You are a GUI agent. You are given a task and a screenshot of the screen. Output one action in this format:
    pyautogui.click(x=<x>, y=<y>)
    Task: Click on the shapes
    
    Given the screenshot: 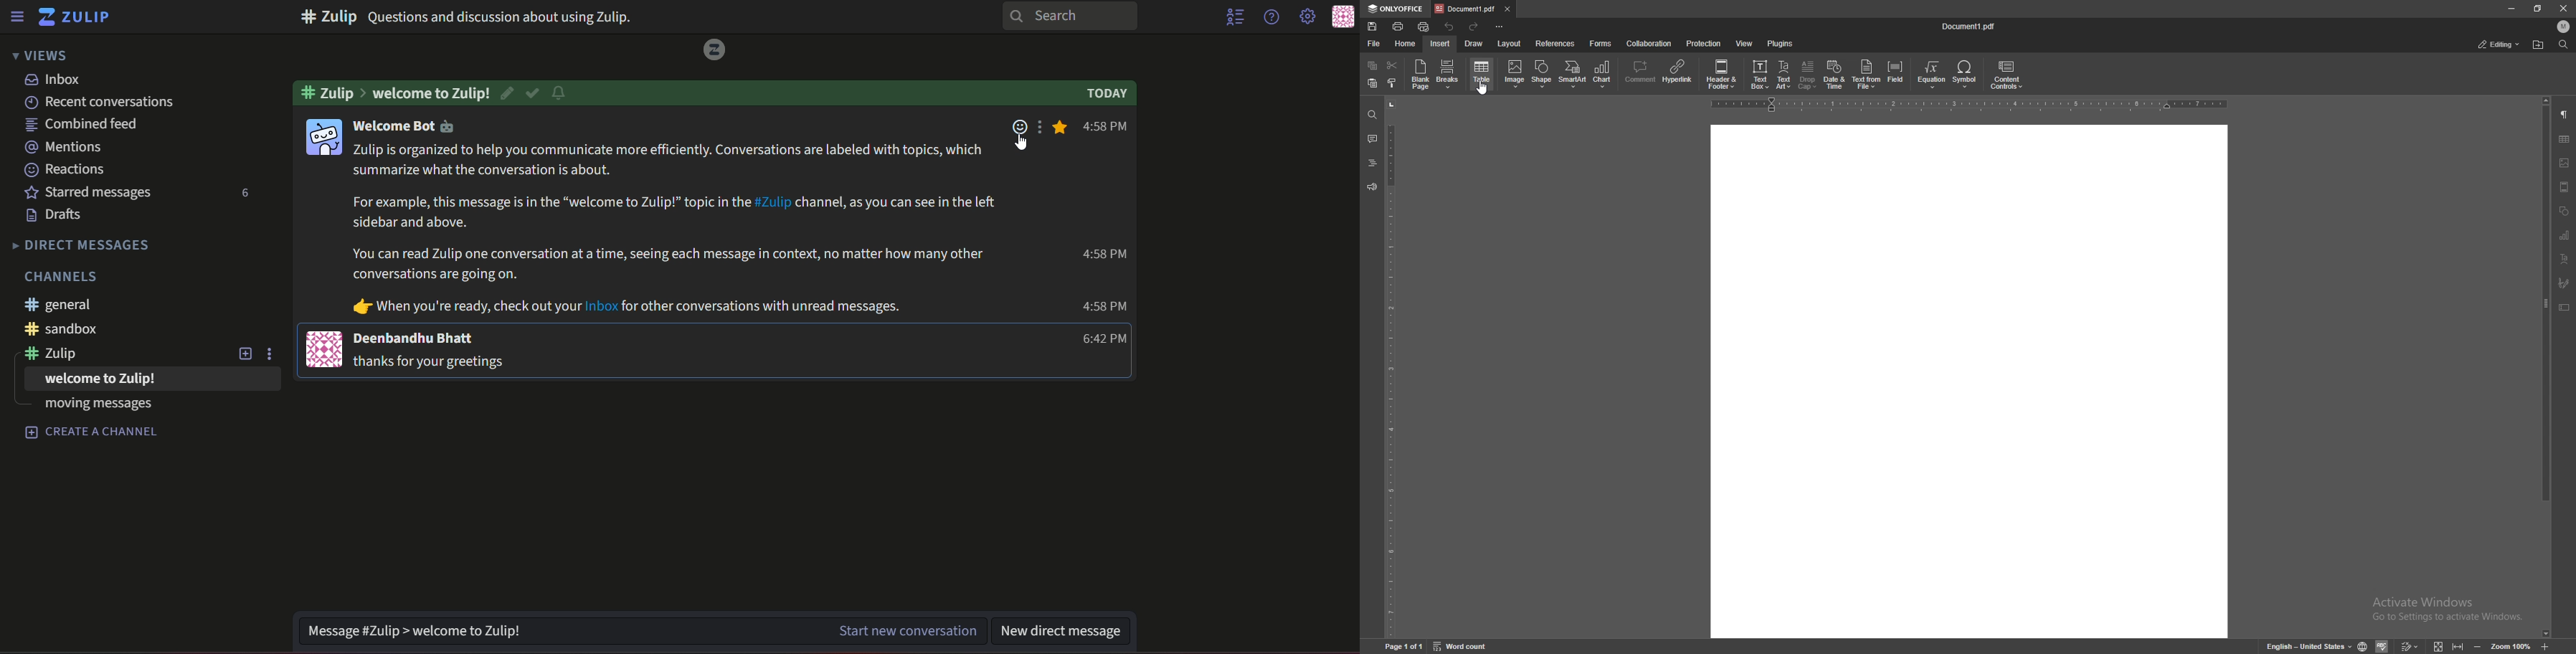 What is the action you would take?
    pyautogui.click(x=2564, y=212)
    